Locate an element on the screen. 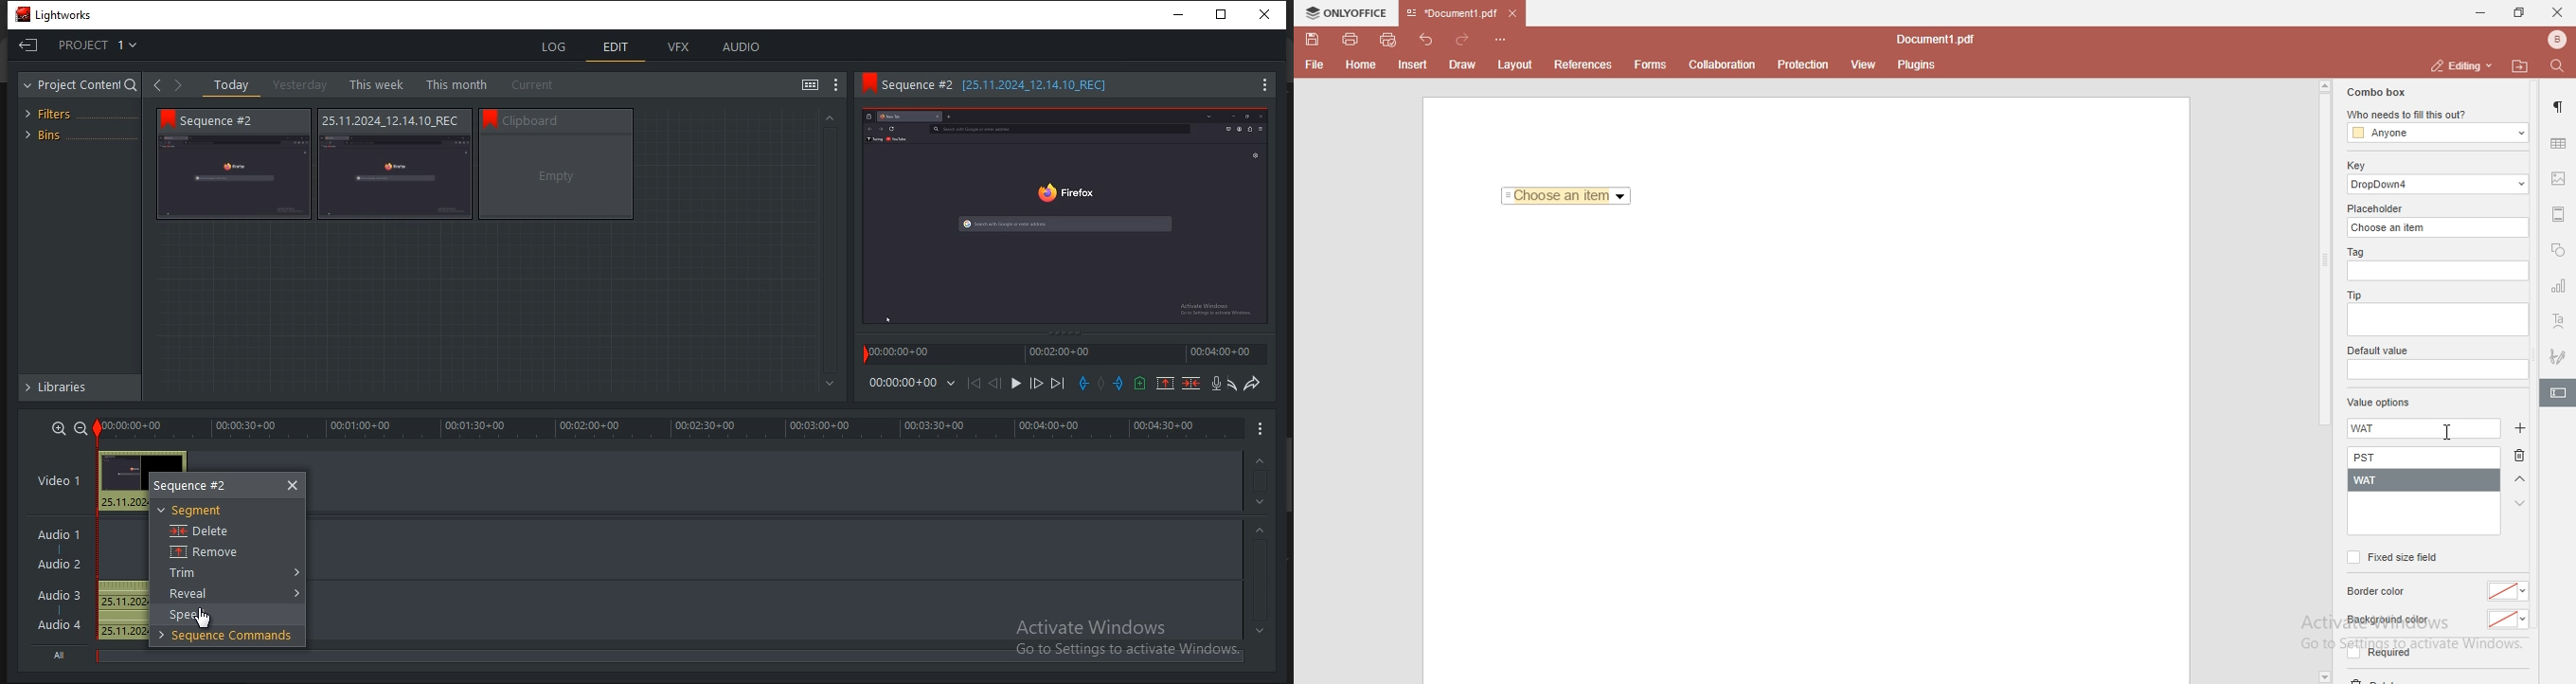 The image size is (2576, 700). Audio 2 is located at coordinates (59, 566).